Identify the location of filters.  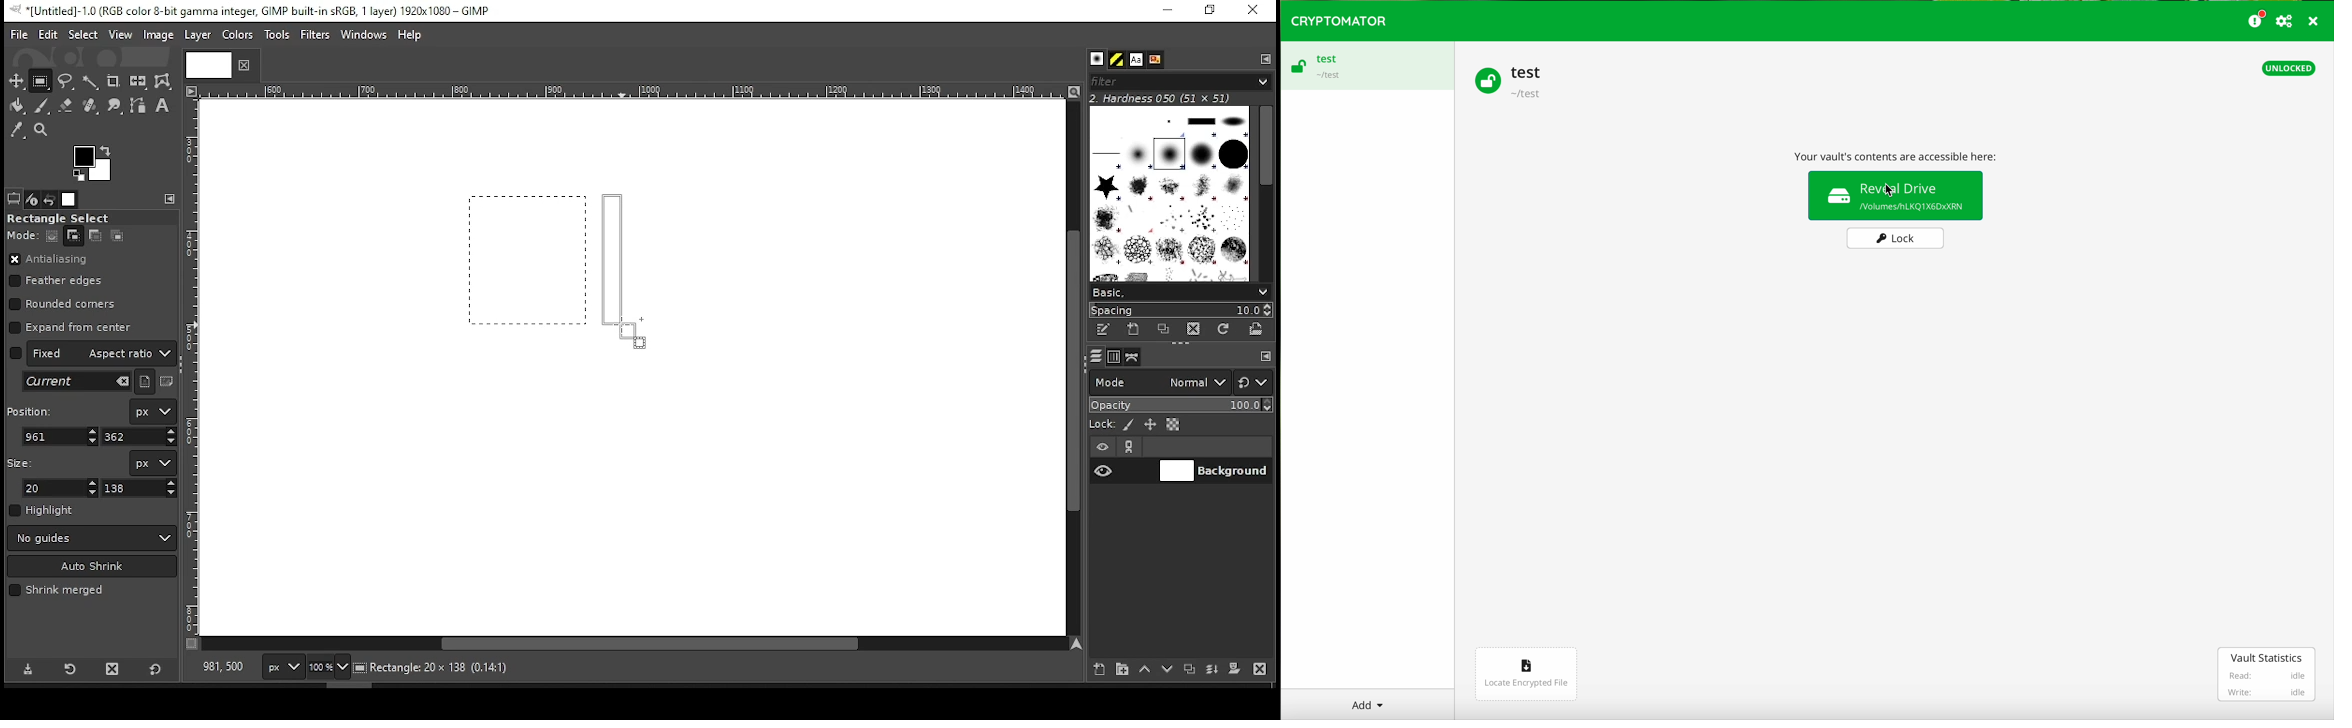
(1177, 82).